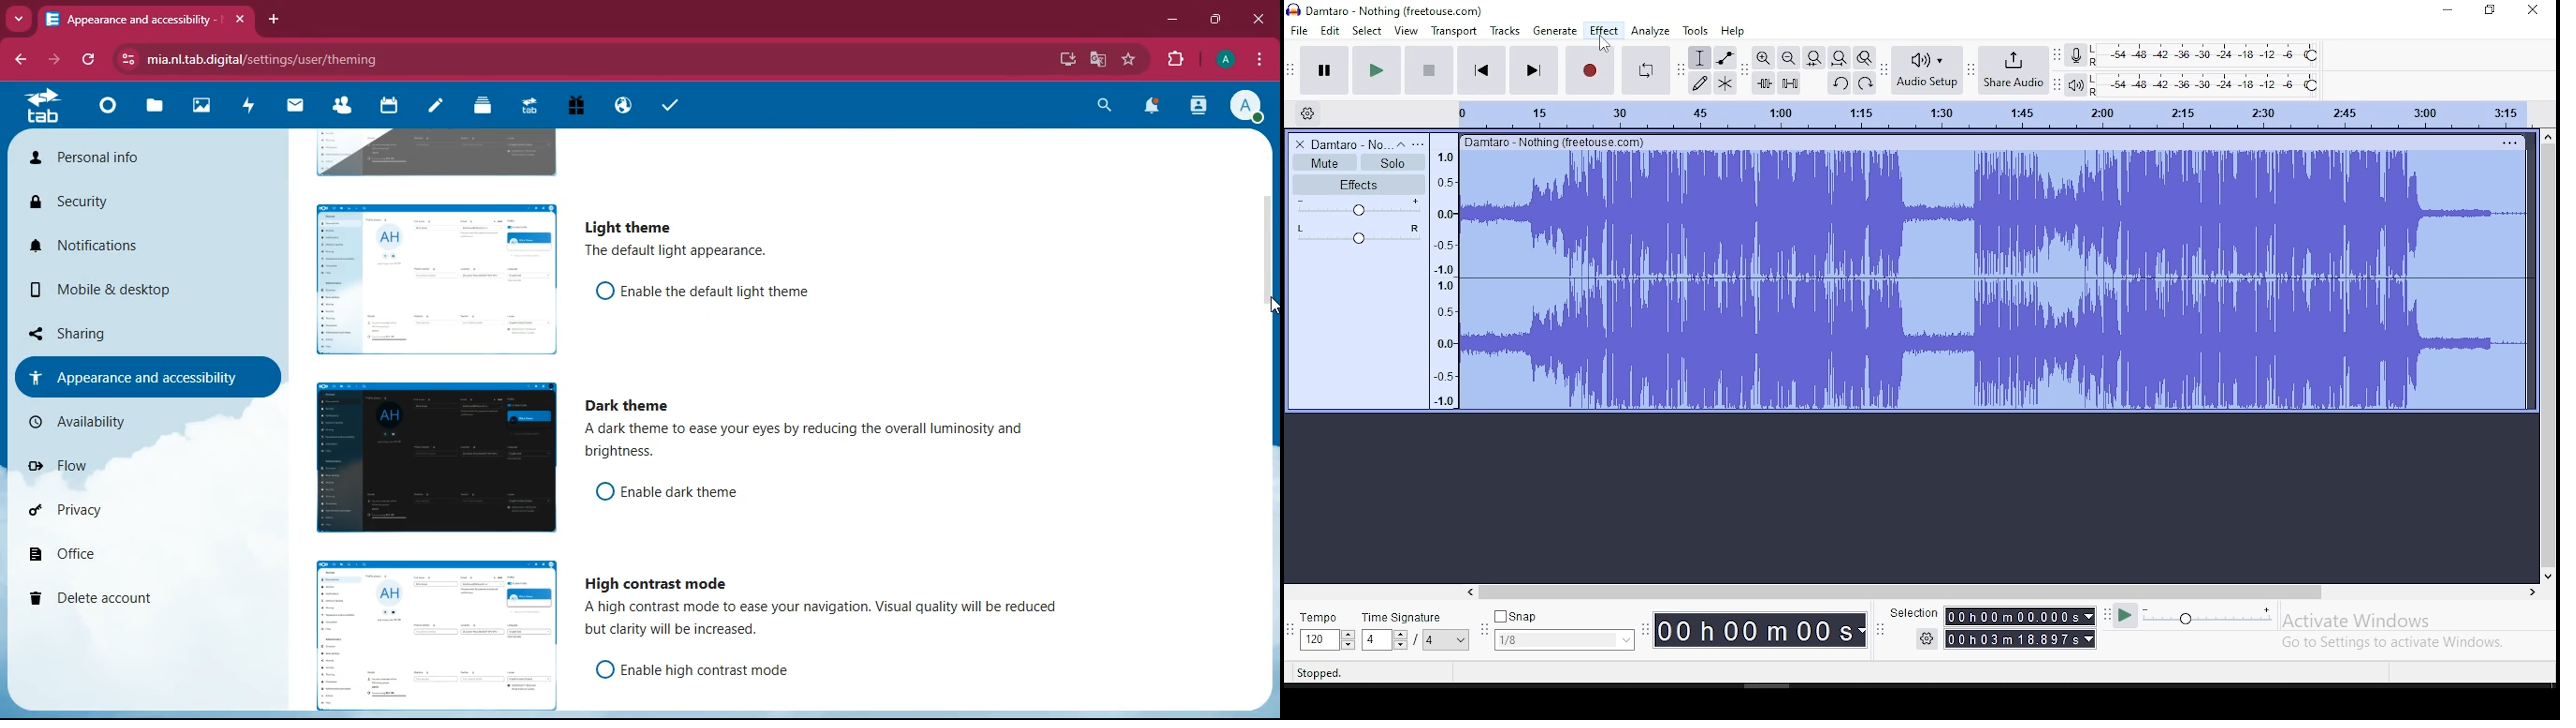  What do you see at coordinates (110, 517) in the screenshot?
I see `privacy` at bounding box center [110, 517].